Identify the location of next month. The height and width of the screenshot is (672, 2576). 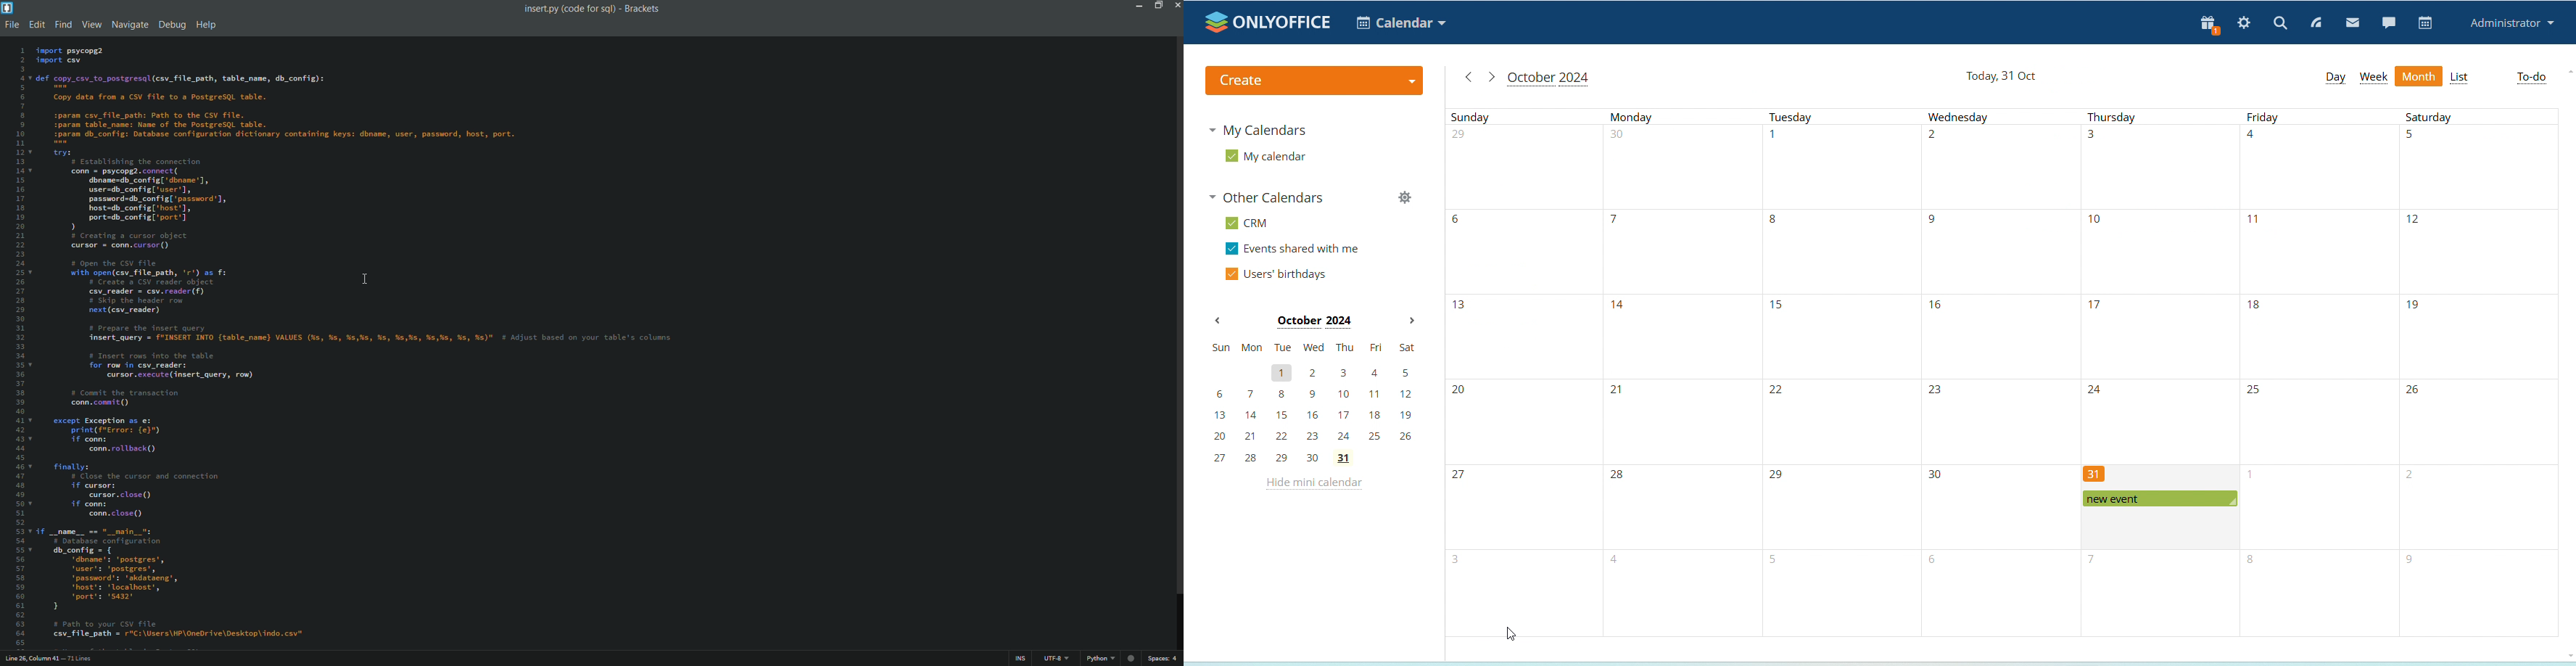
(1411, 321).